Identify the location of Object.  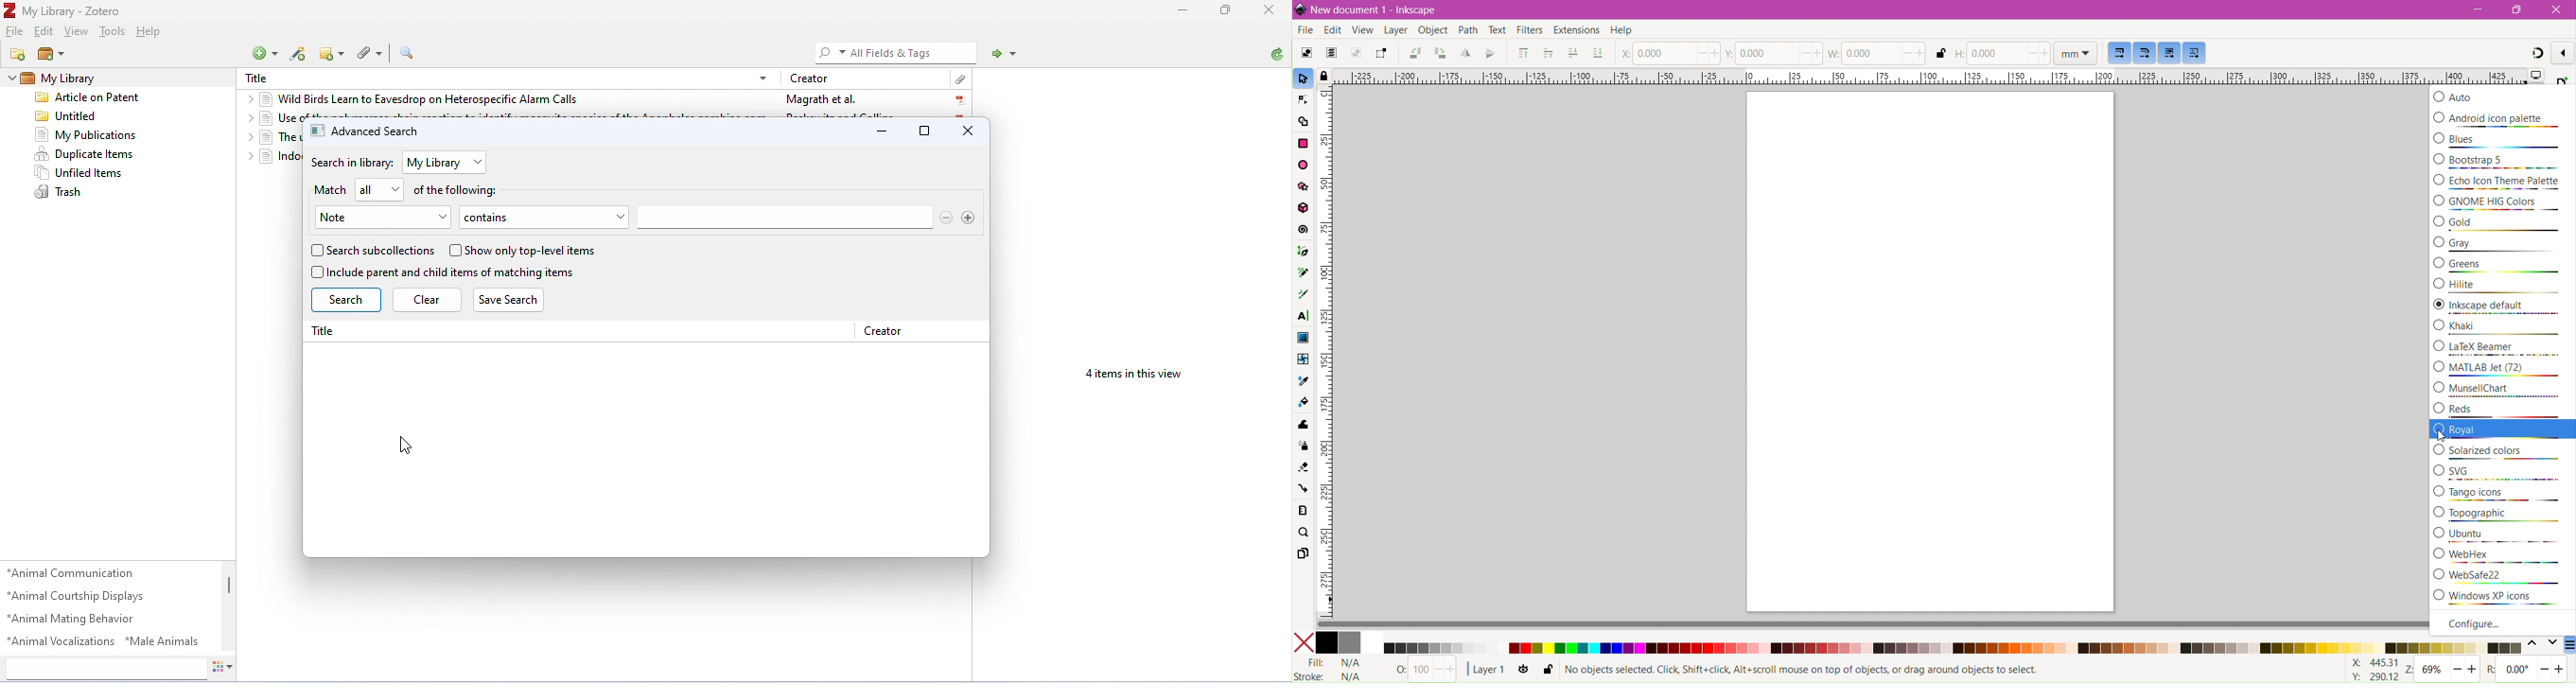
(1431, 31).